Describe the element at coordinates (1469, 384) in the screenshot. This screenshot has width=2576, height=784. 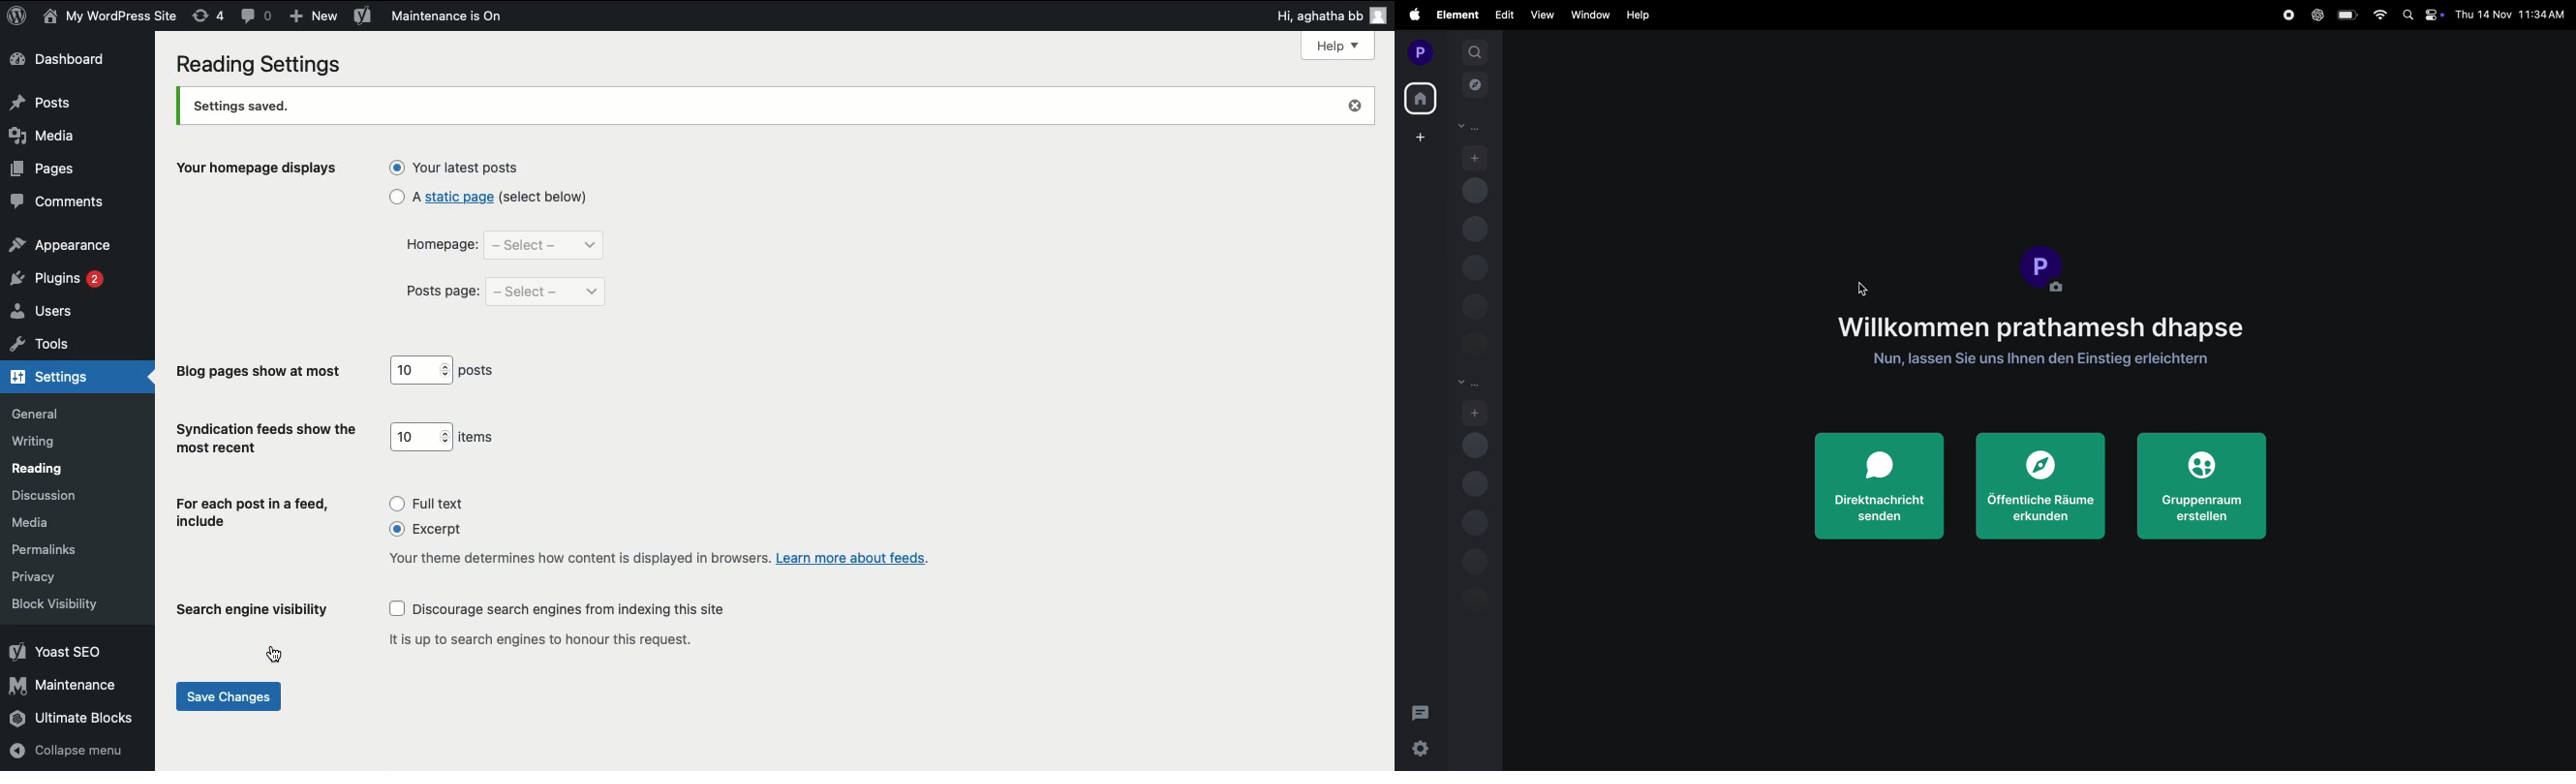
I see `rooms` at that location.